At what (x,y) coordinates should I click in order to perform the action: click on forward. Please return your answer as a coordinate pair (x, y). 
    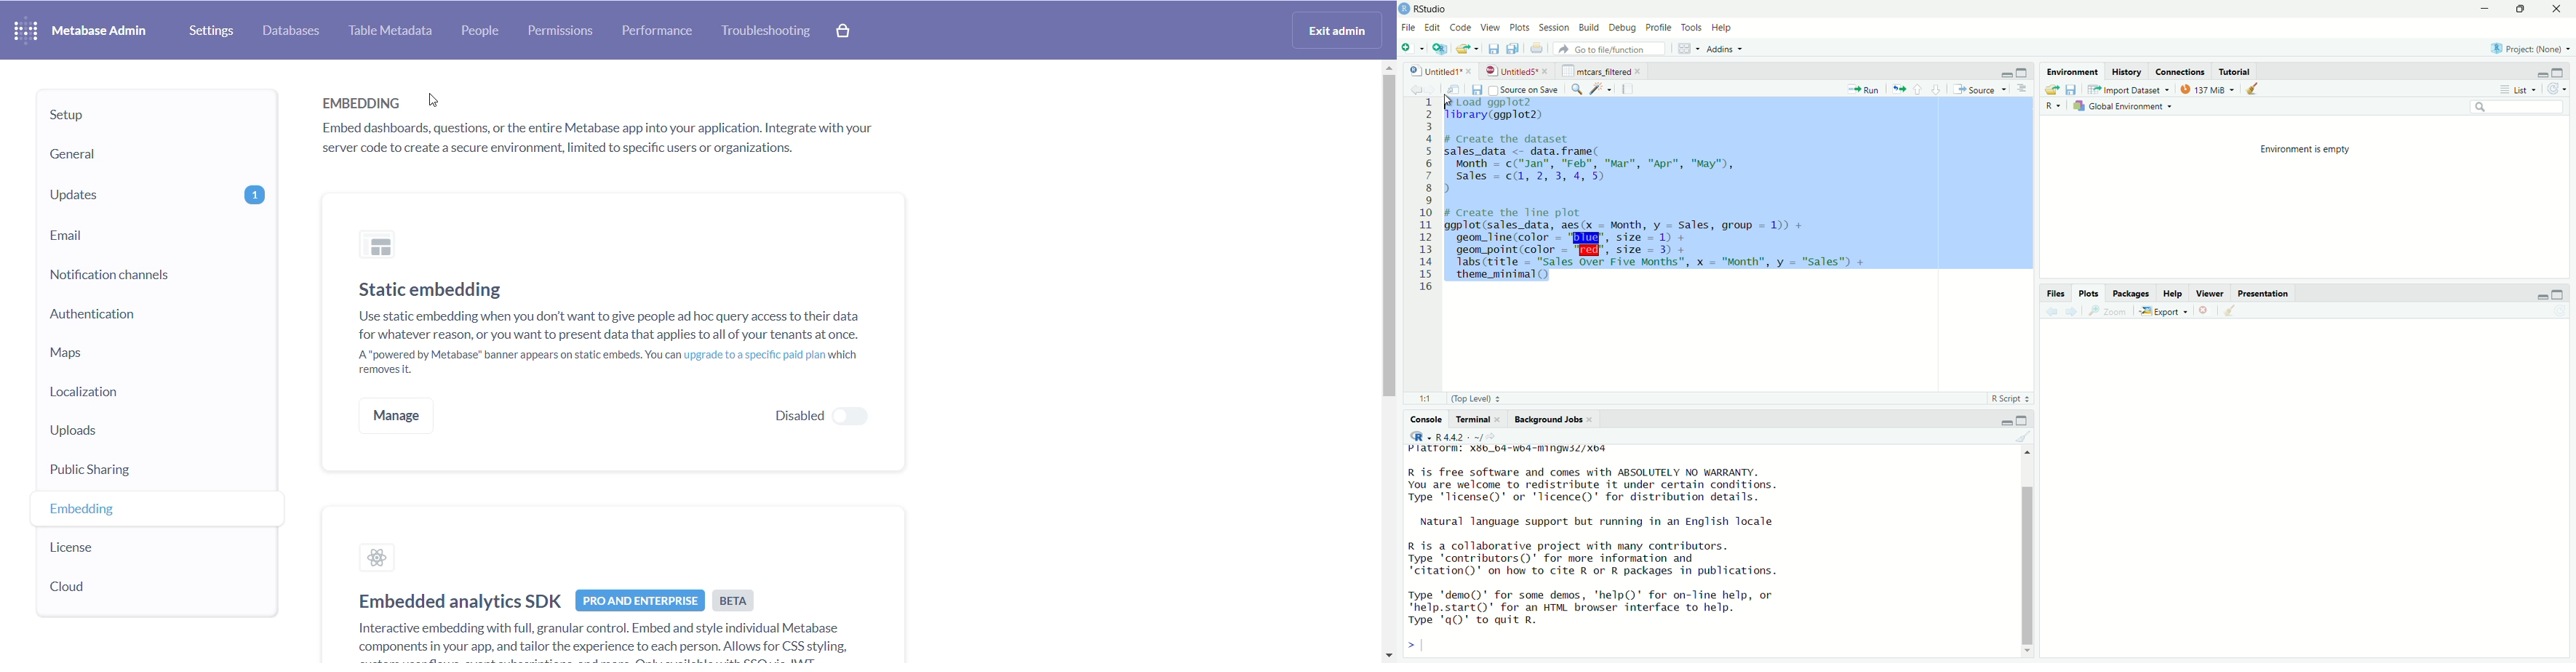
    Looking at the image, I should click on (1435, 90).